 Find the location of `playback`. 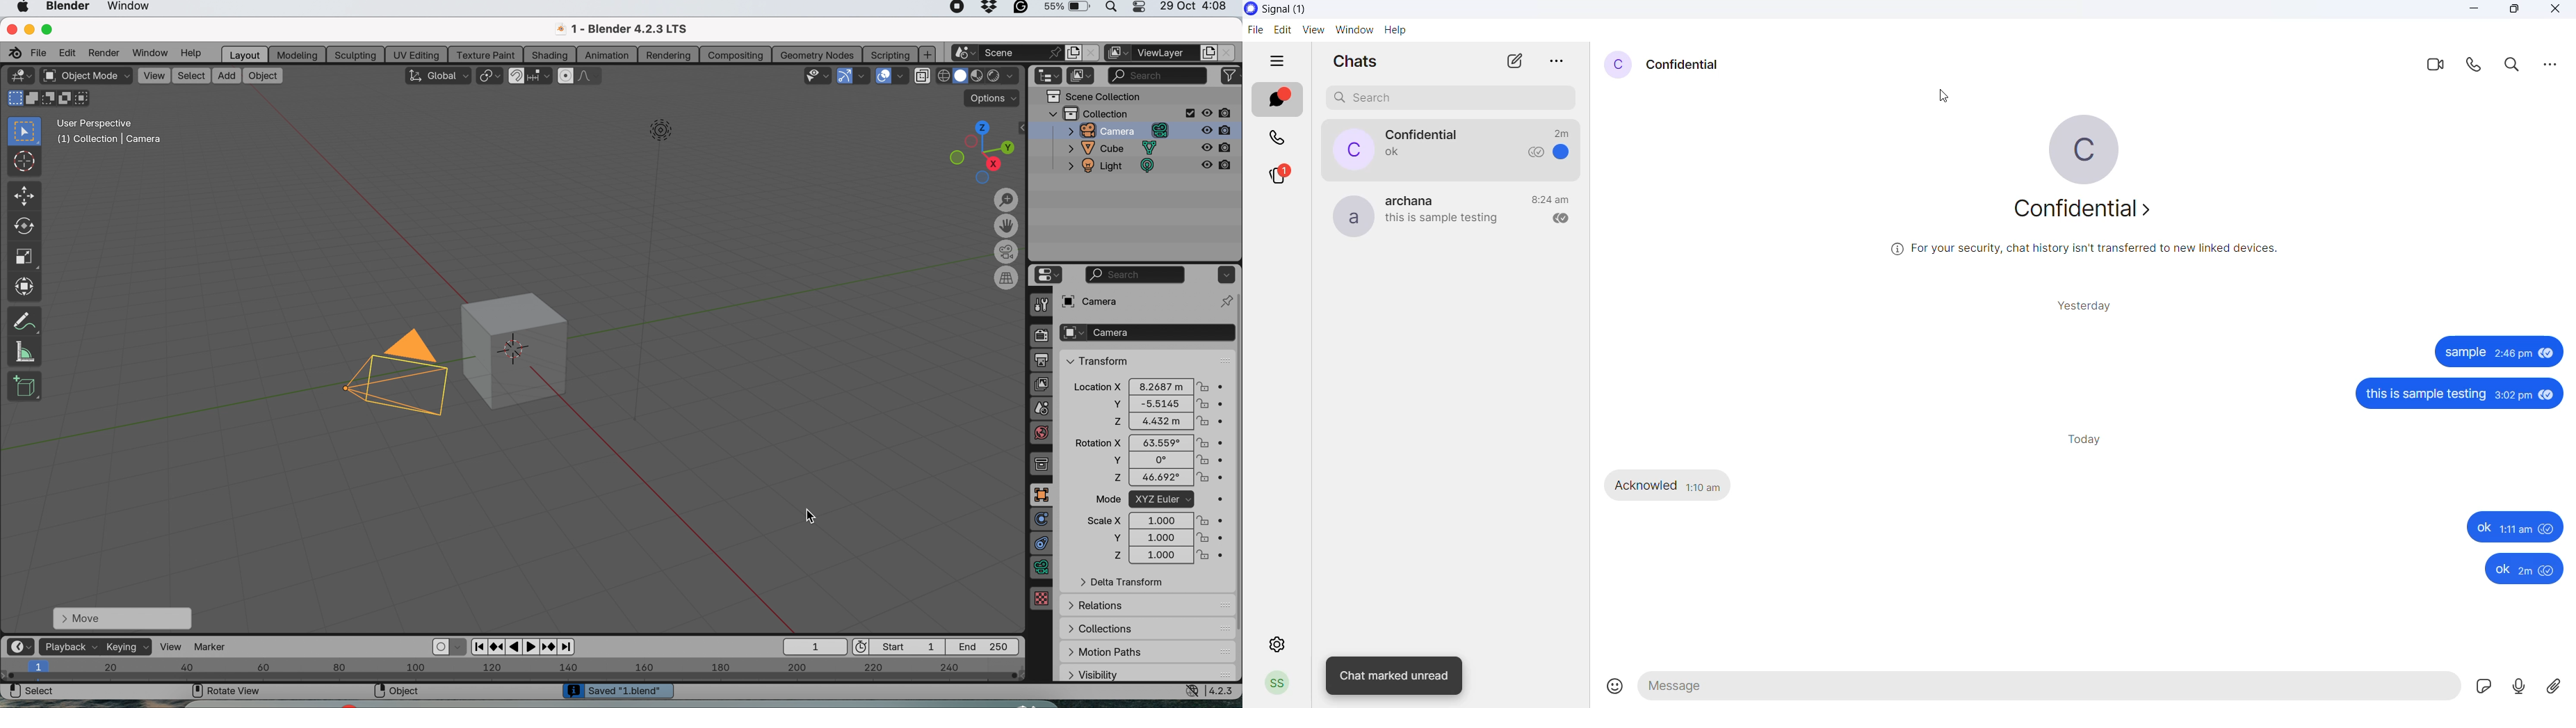

playback is located at coordinates (69, 646).